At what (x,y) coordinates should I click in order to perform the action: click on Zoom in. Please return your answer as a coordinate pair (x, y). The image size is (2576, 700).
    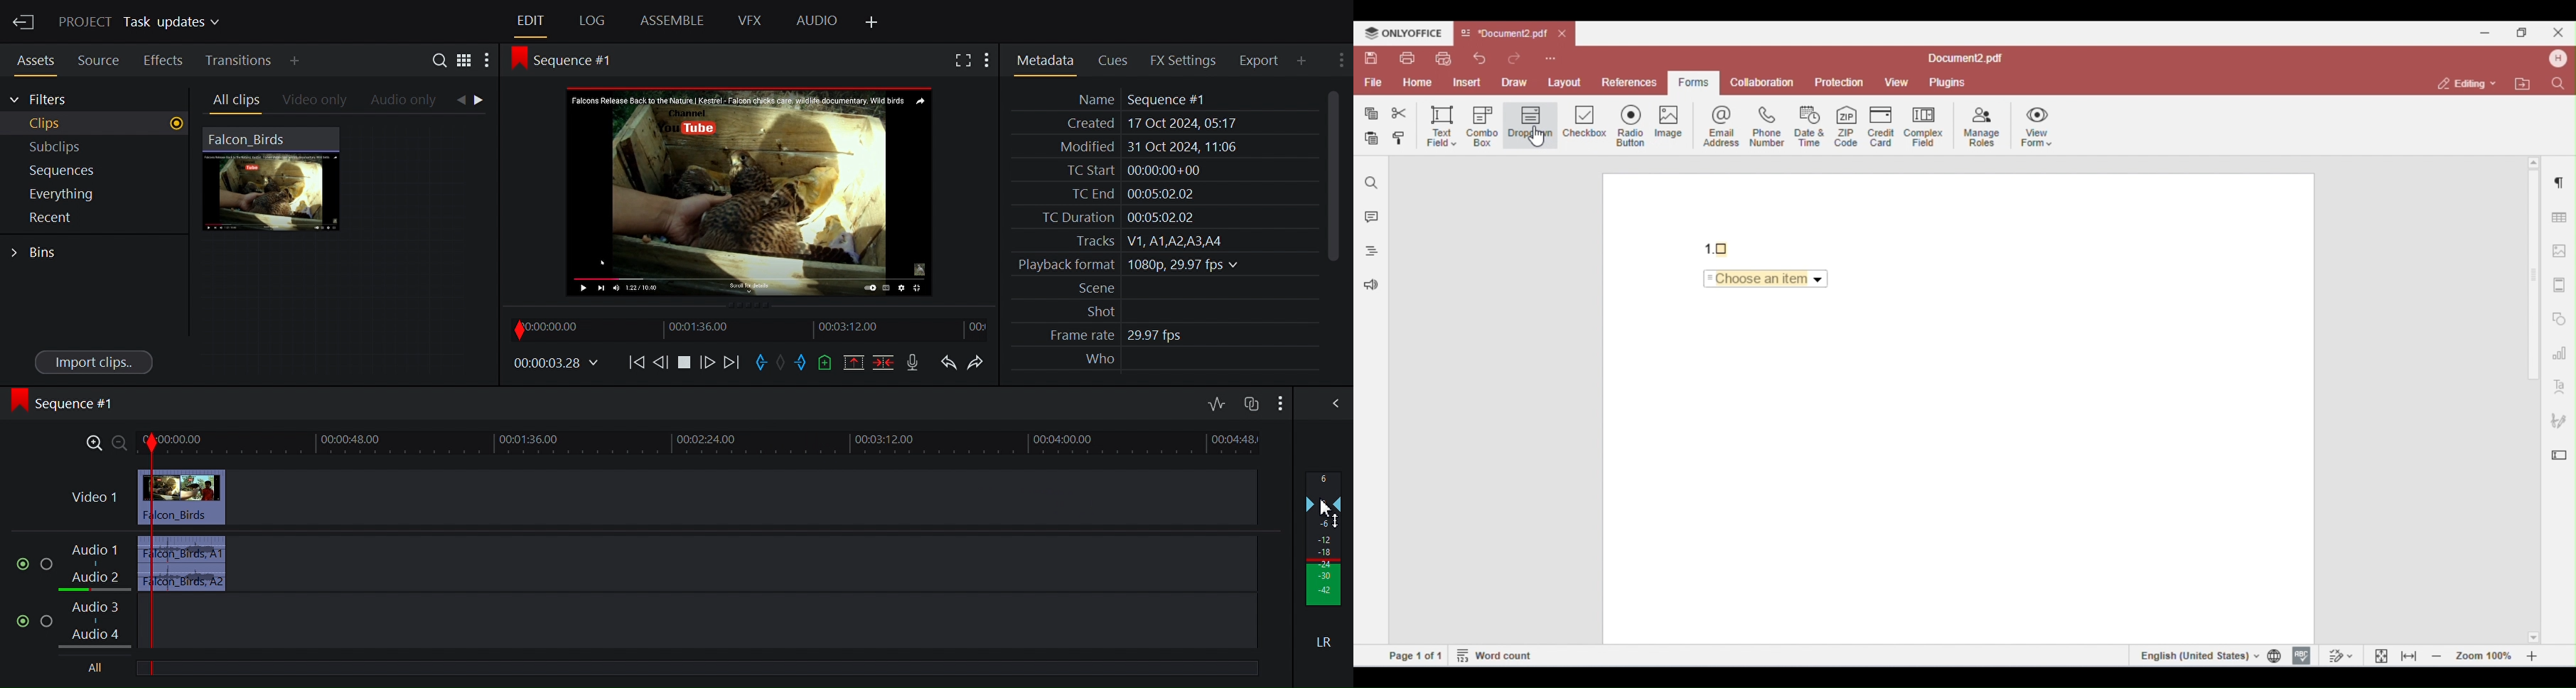
    Looking at the image, I should click on (92, 444).